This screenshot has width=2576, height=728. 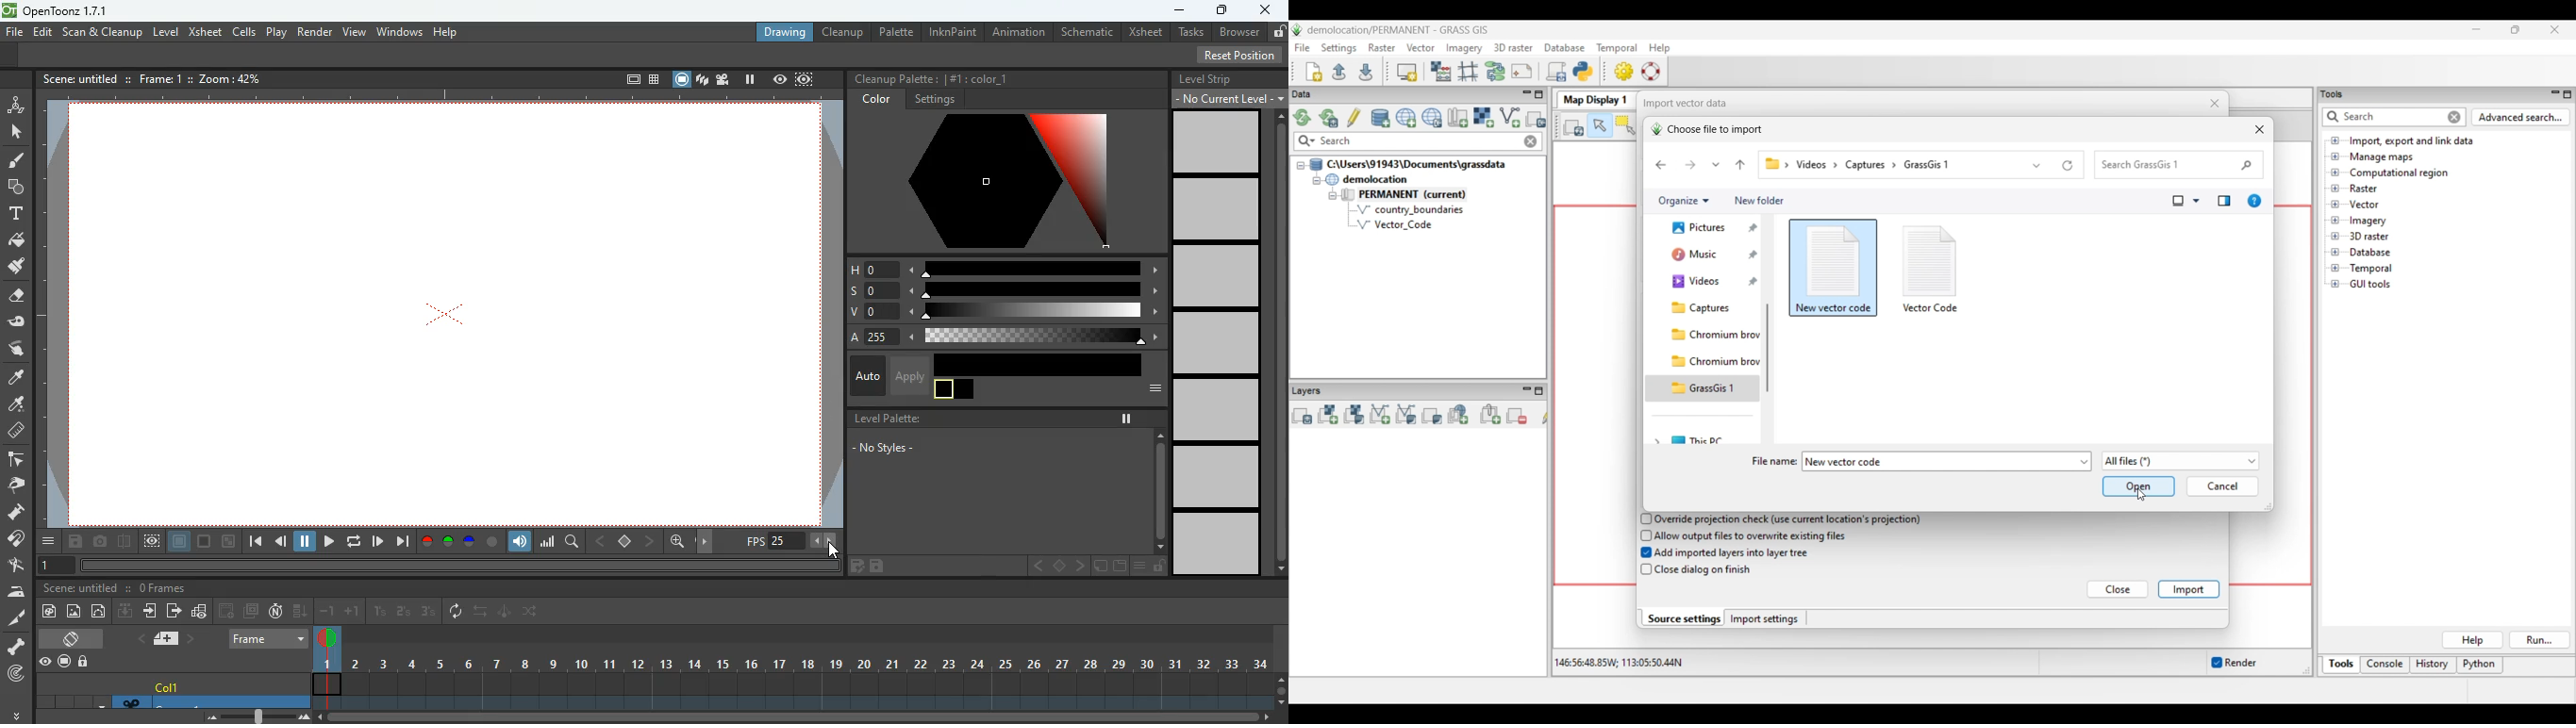 What do you see at coordinates (1280, 692) in the screenshot?
I see `scroll bar` at bounding box center [1280, 692].